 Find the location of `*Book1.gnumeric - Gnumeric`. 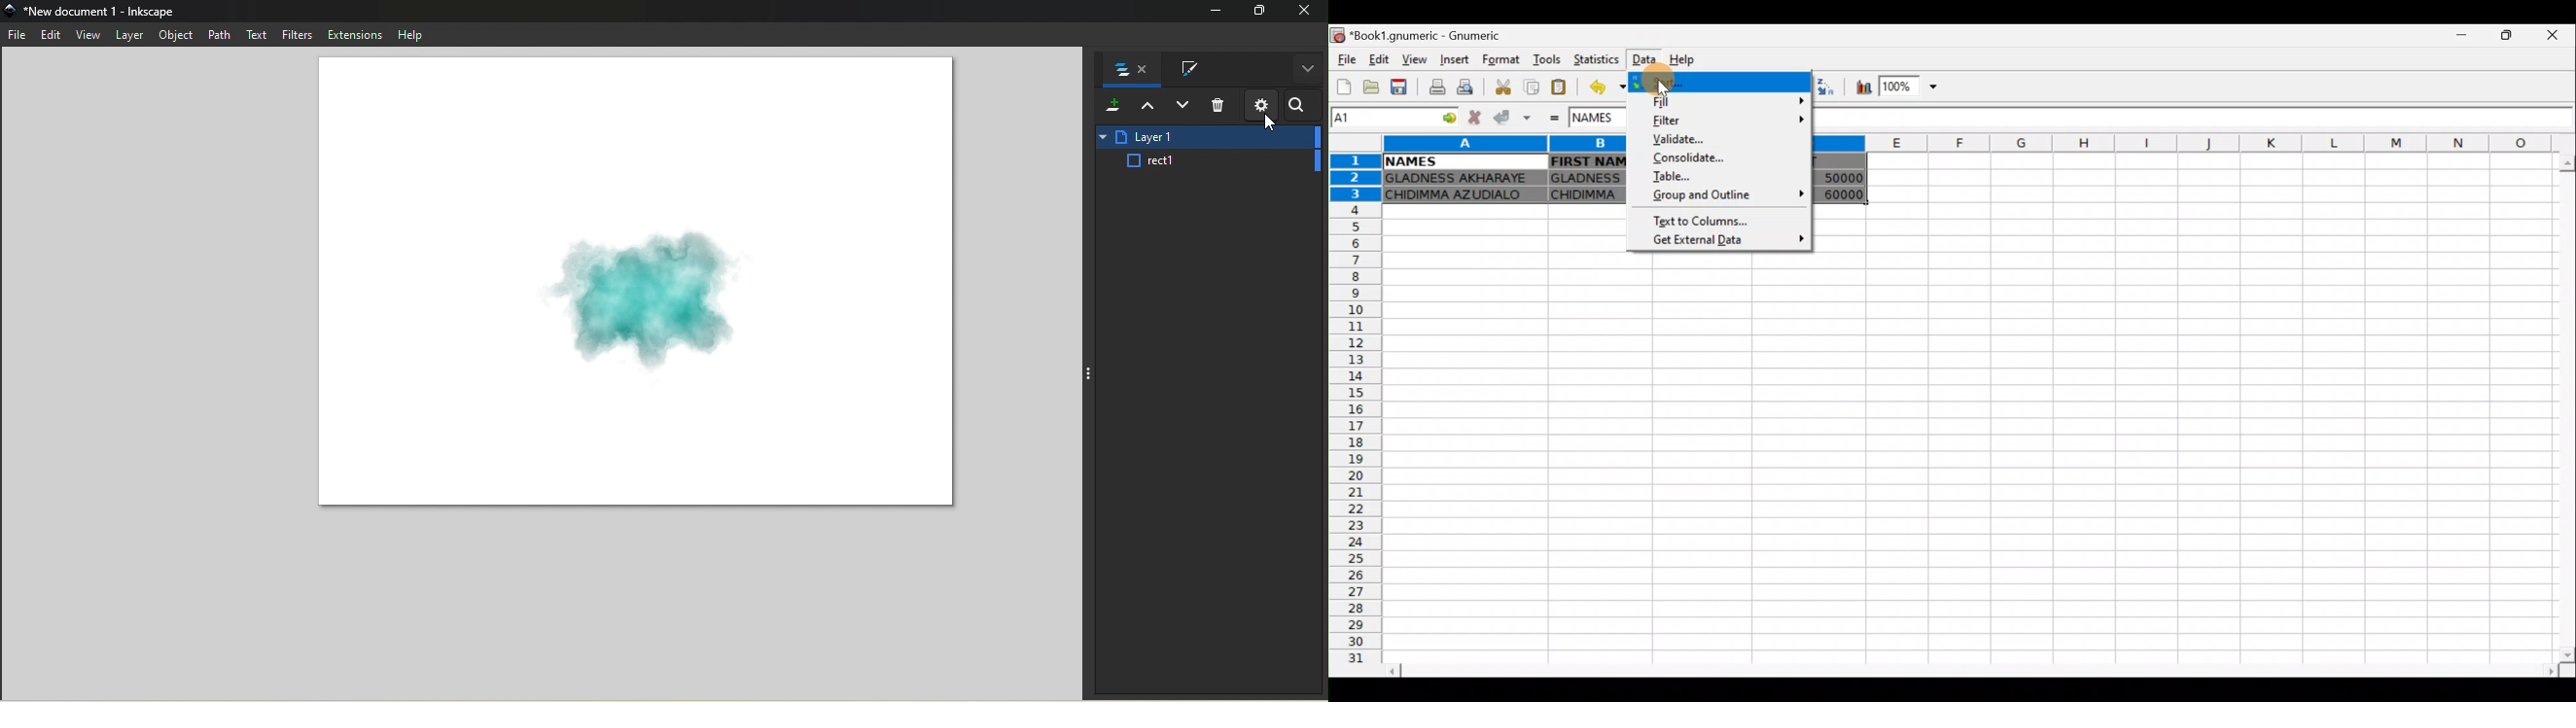

*Book1.gnumeric - Gnumeric is located at coordinates (1433, 36).